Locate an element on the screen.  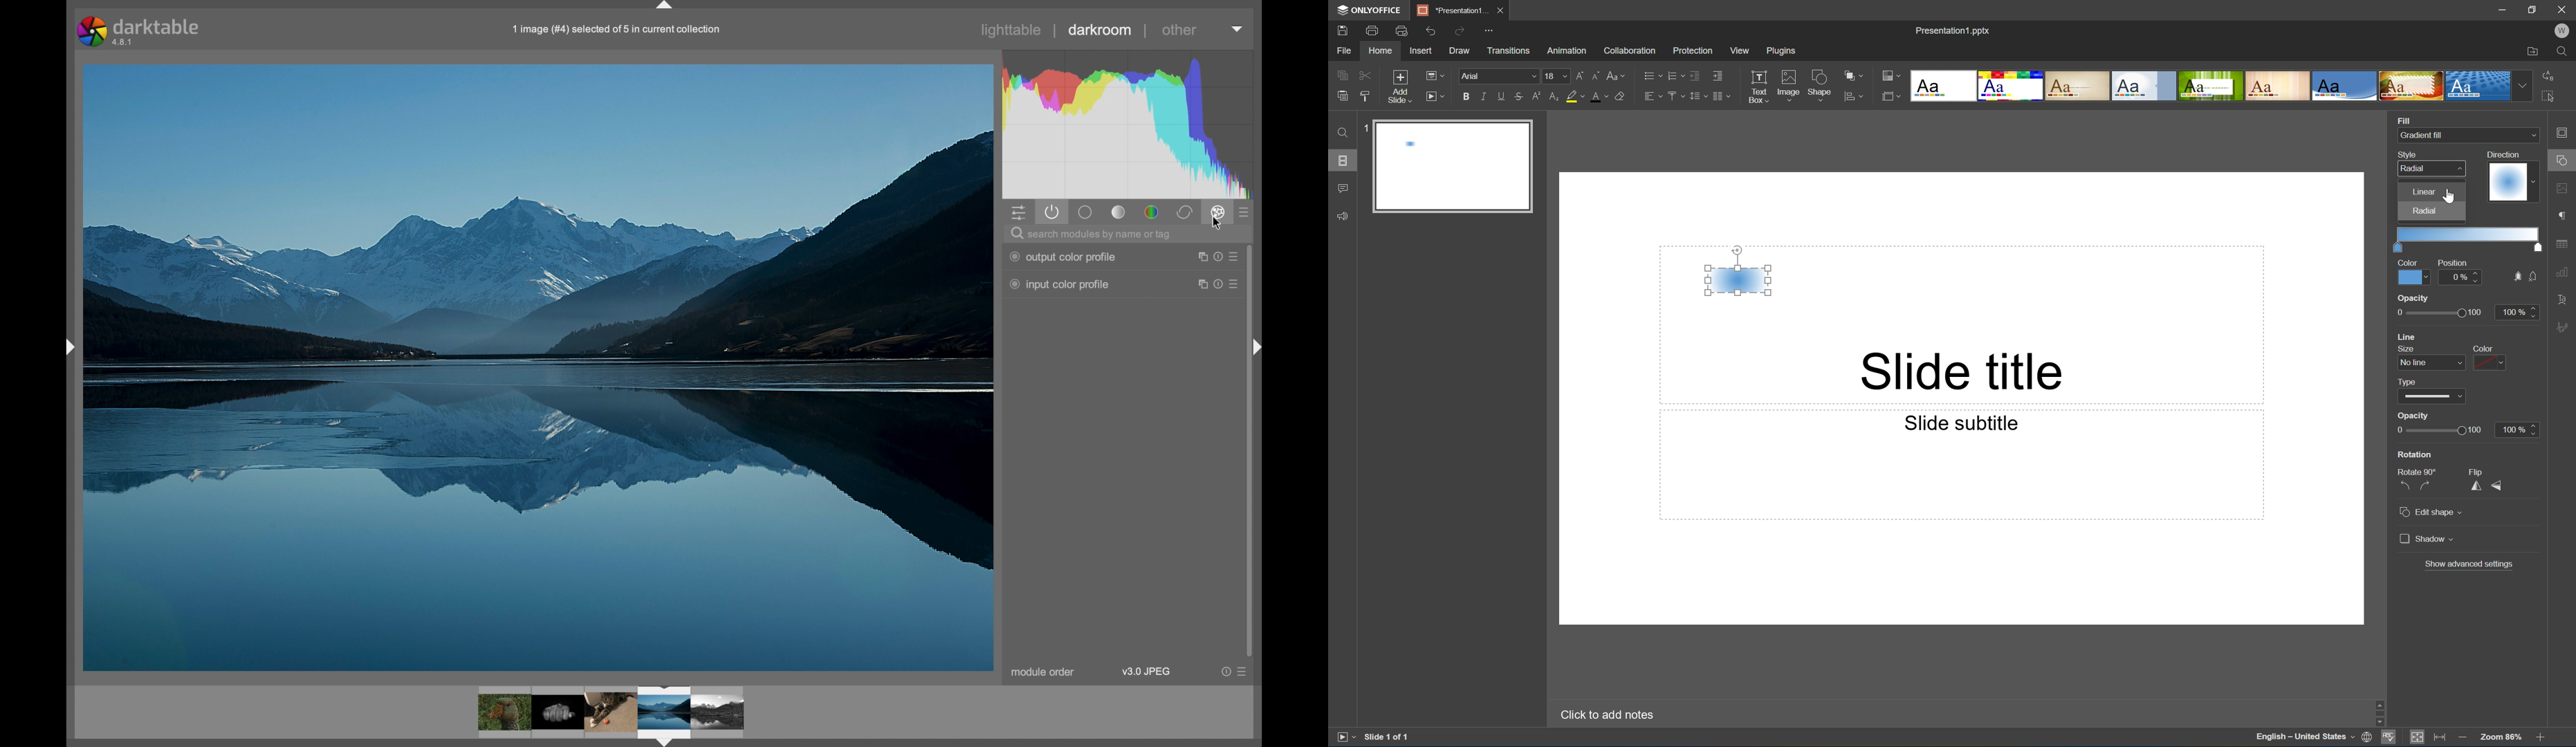
Font color is located at coordinates (1598, 96).